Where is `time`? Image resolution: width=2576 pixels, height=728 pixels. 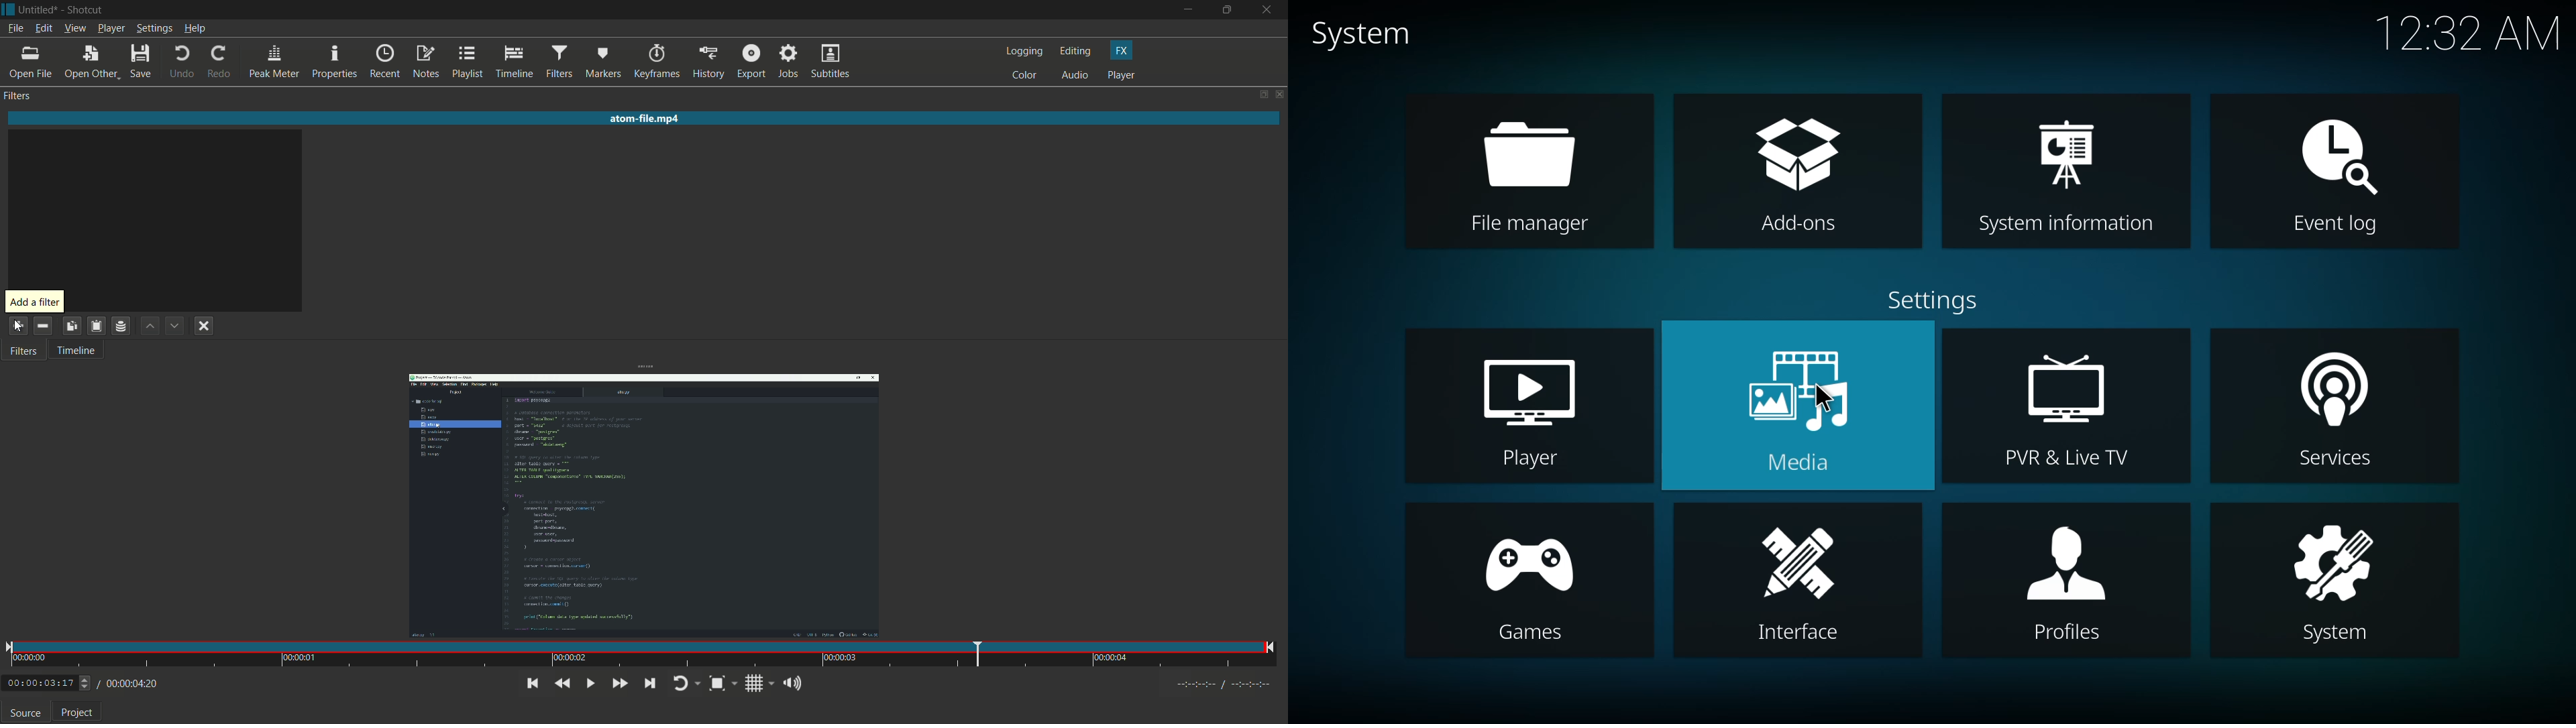
time is located at coordinates (2470, 32).